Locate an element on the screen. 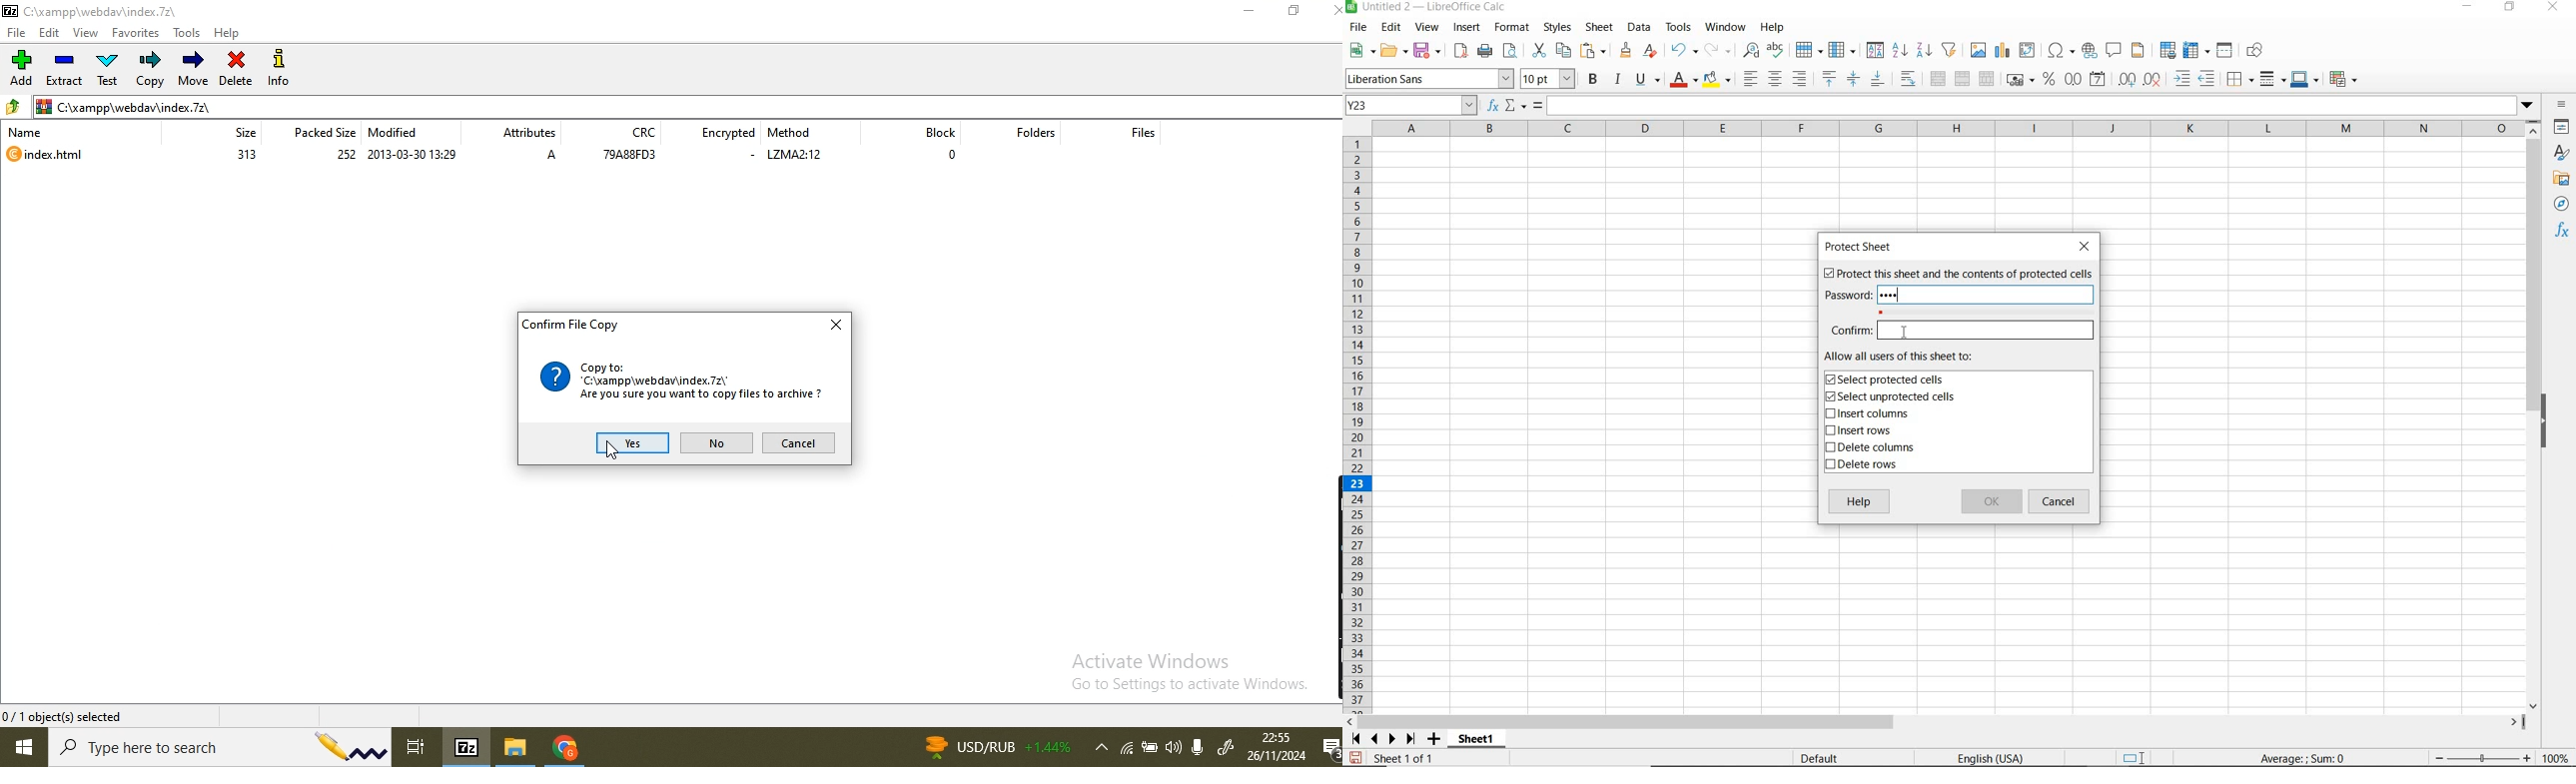 Image resolution: width=2576 pixels, height=784 pixels. CLONE FORMATTING is located at coordinates (1627, 51).